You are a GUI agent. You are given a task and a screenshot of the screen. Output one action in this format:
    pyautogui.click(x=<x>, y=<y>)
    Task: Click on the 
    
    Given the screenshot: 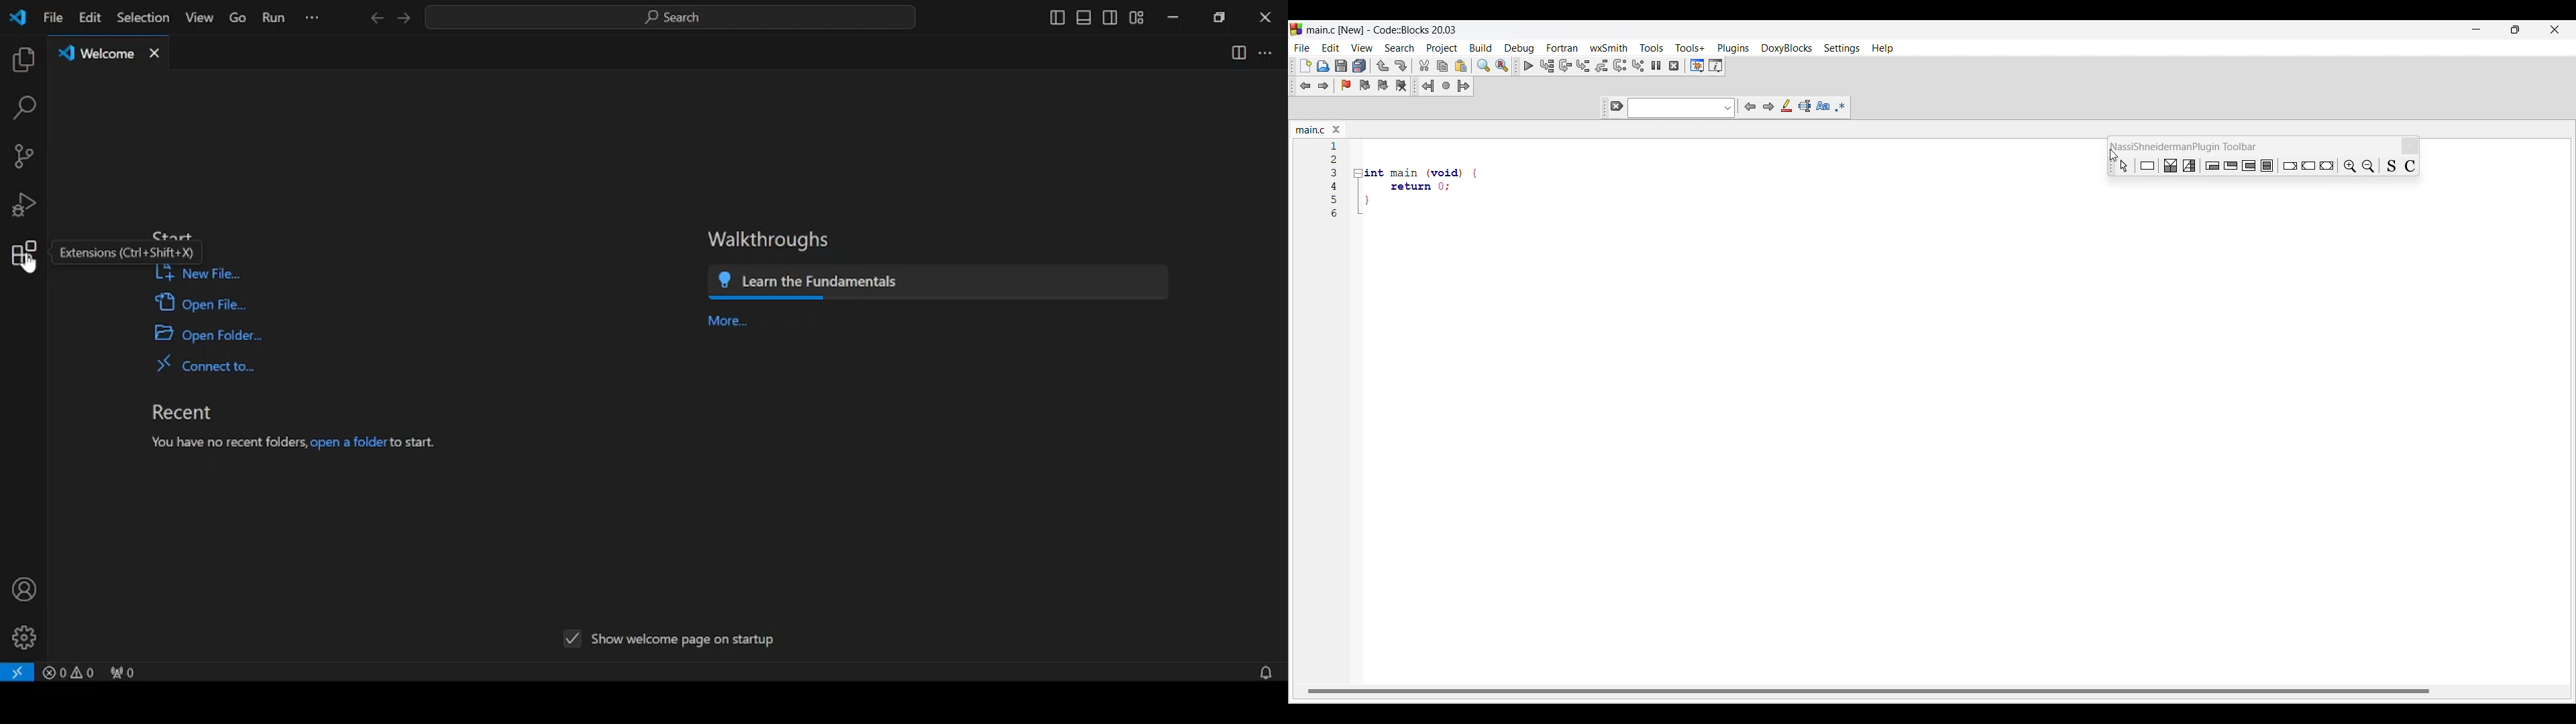 What is the action you would take?
    pyautogui.click(x=2289, y=164)
    